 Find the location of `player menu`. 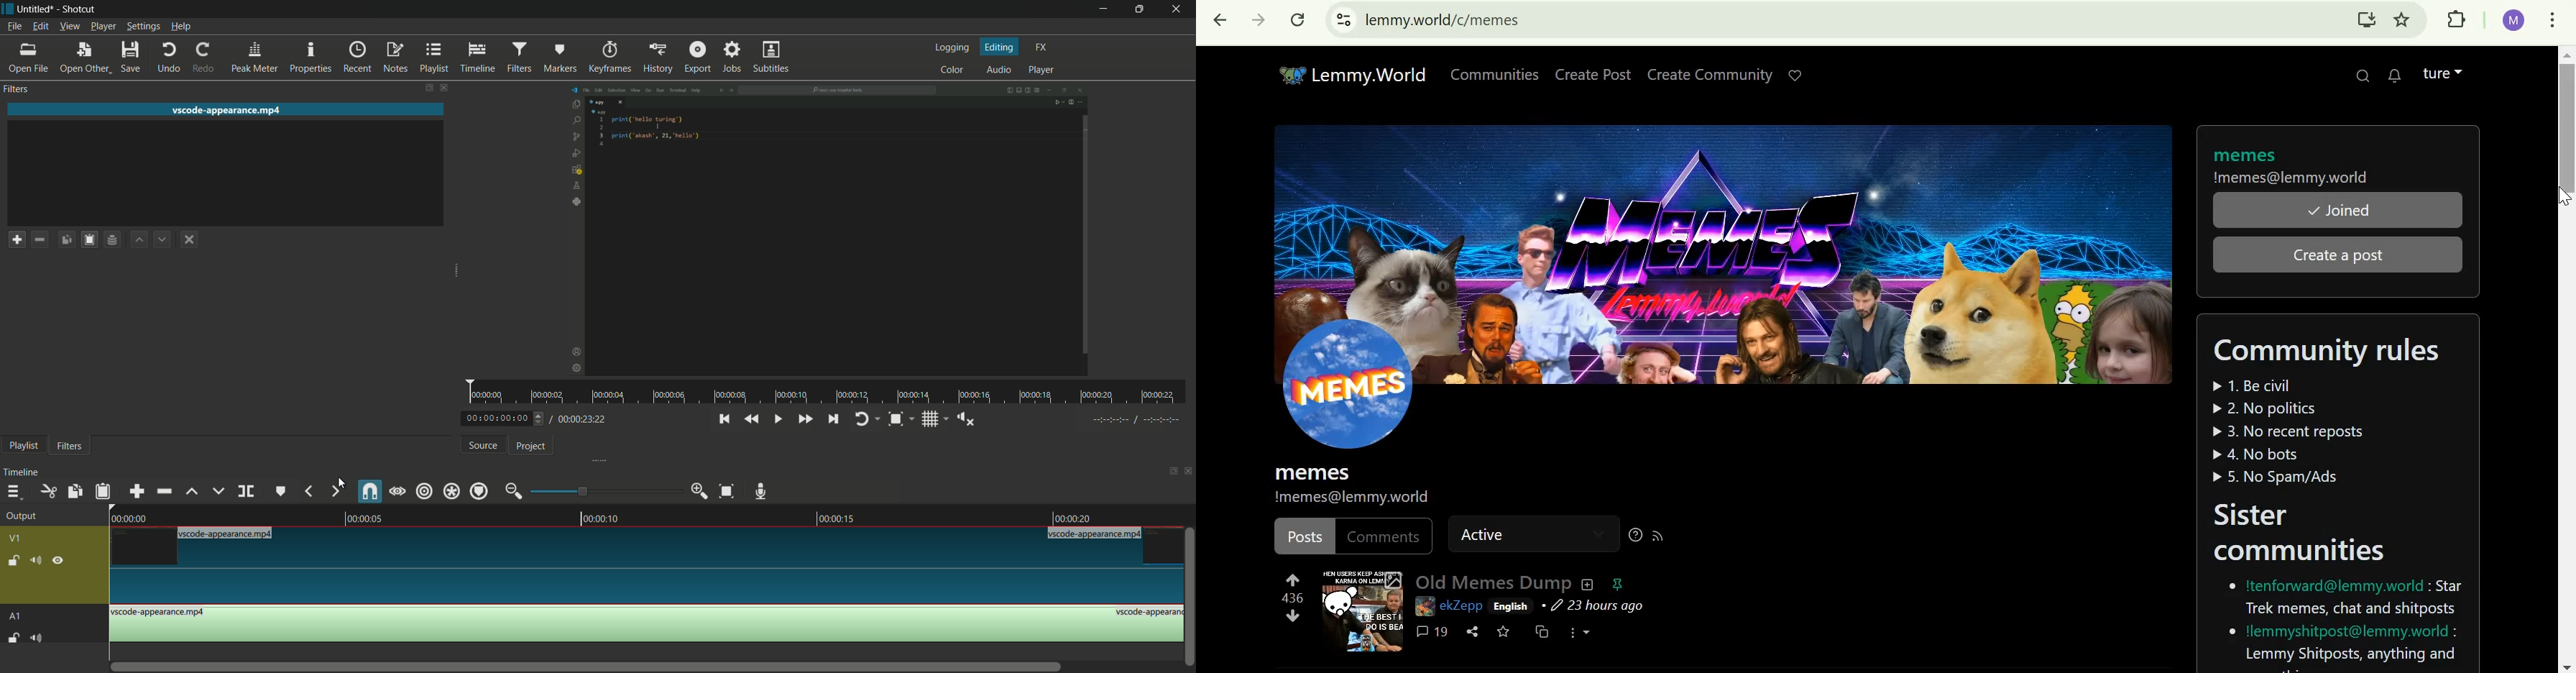

player menu is located at coordinates (103, 27).